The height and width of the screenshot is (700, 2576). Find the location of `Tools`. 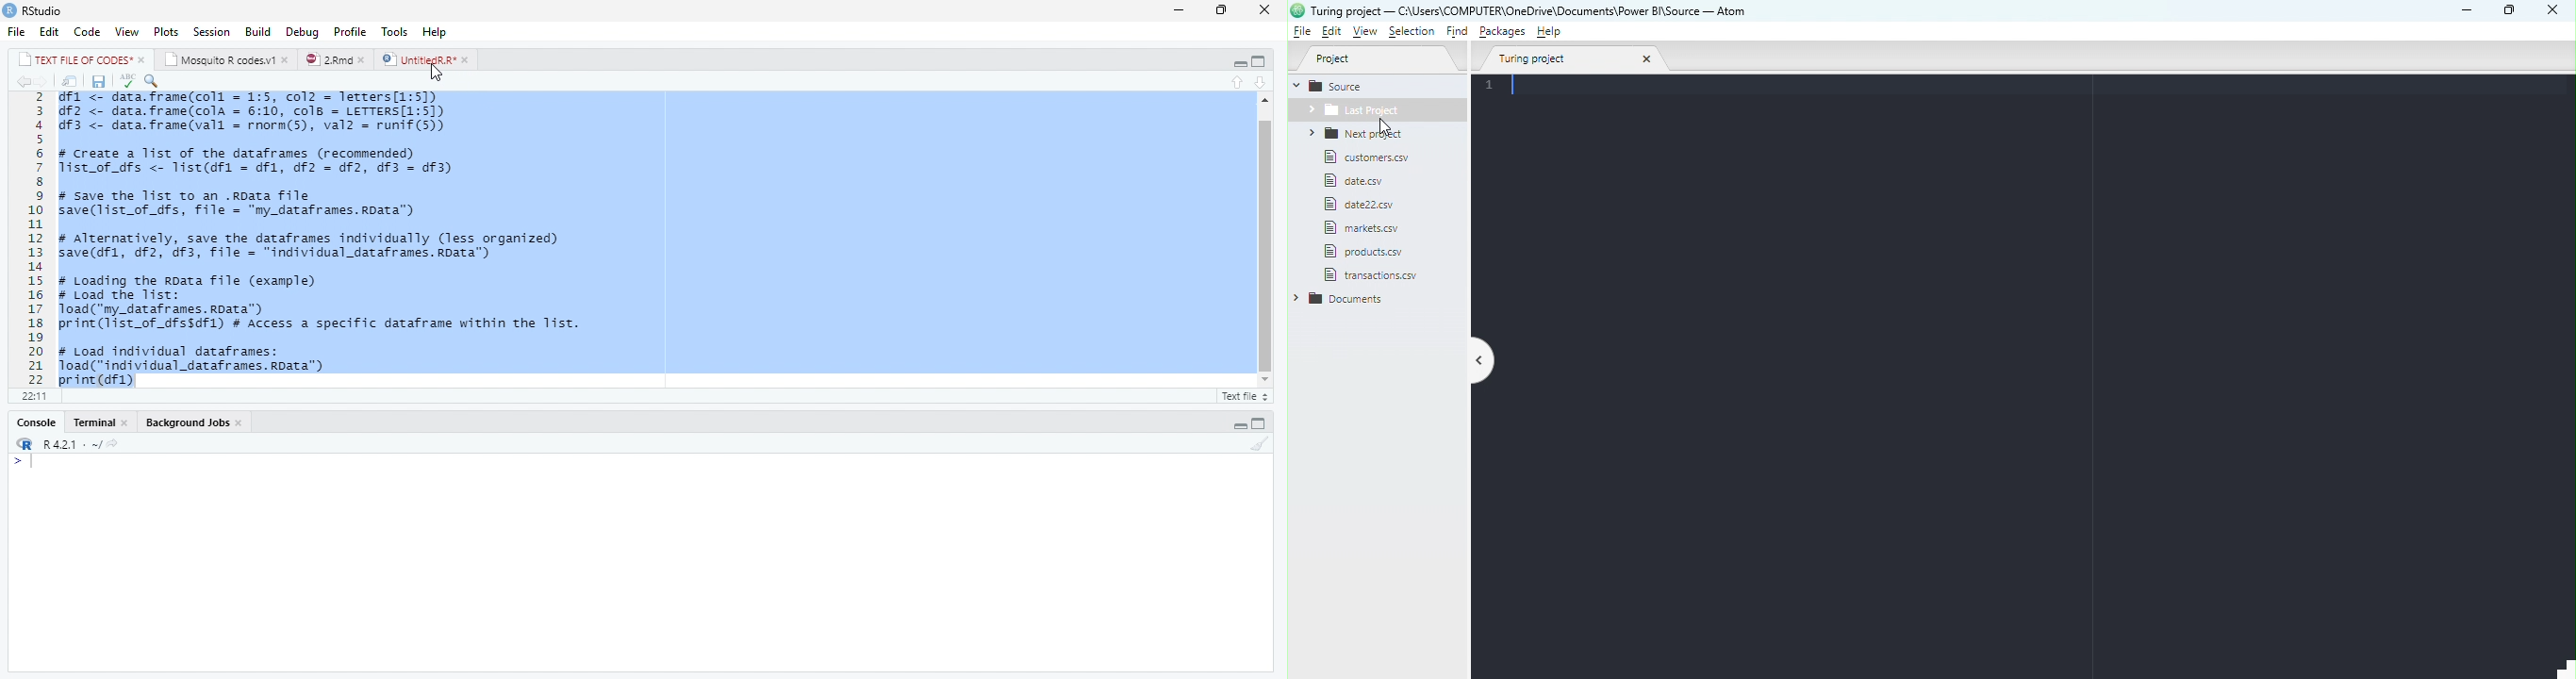

Tools is located at coordinates (397, 31).